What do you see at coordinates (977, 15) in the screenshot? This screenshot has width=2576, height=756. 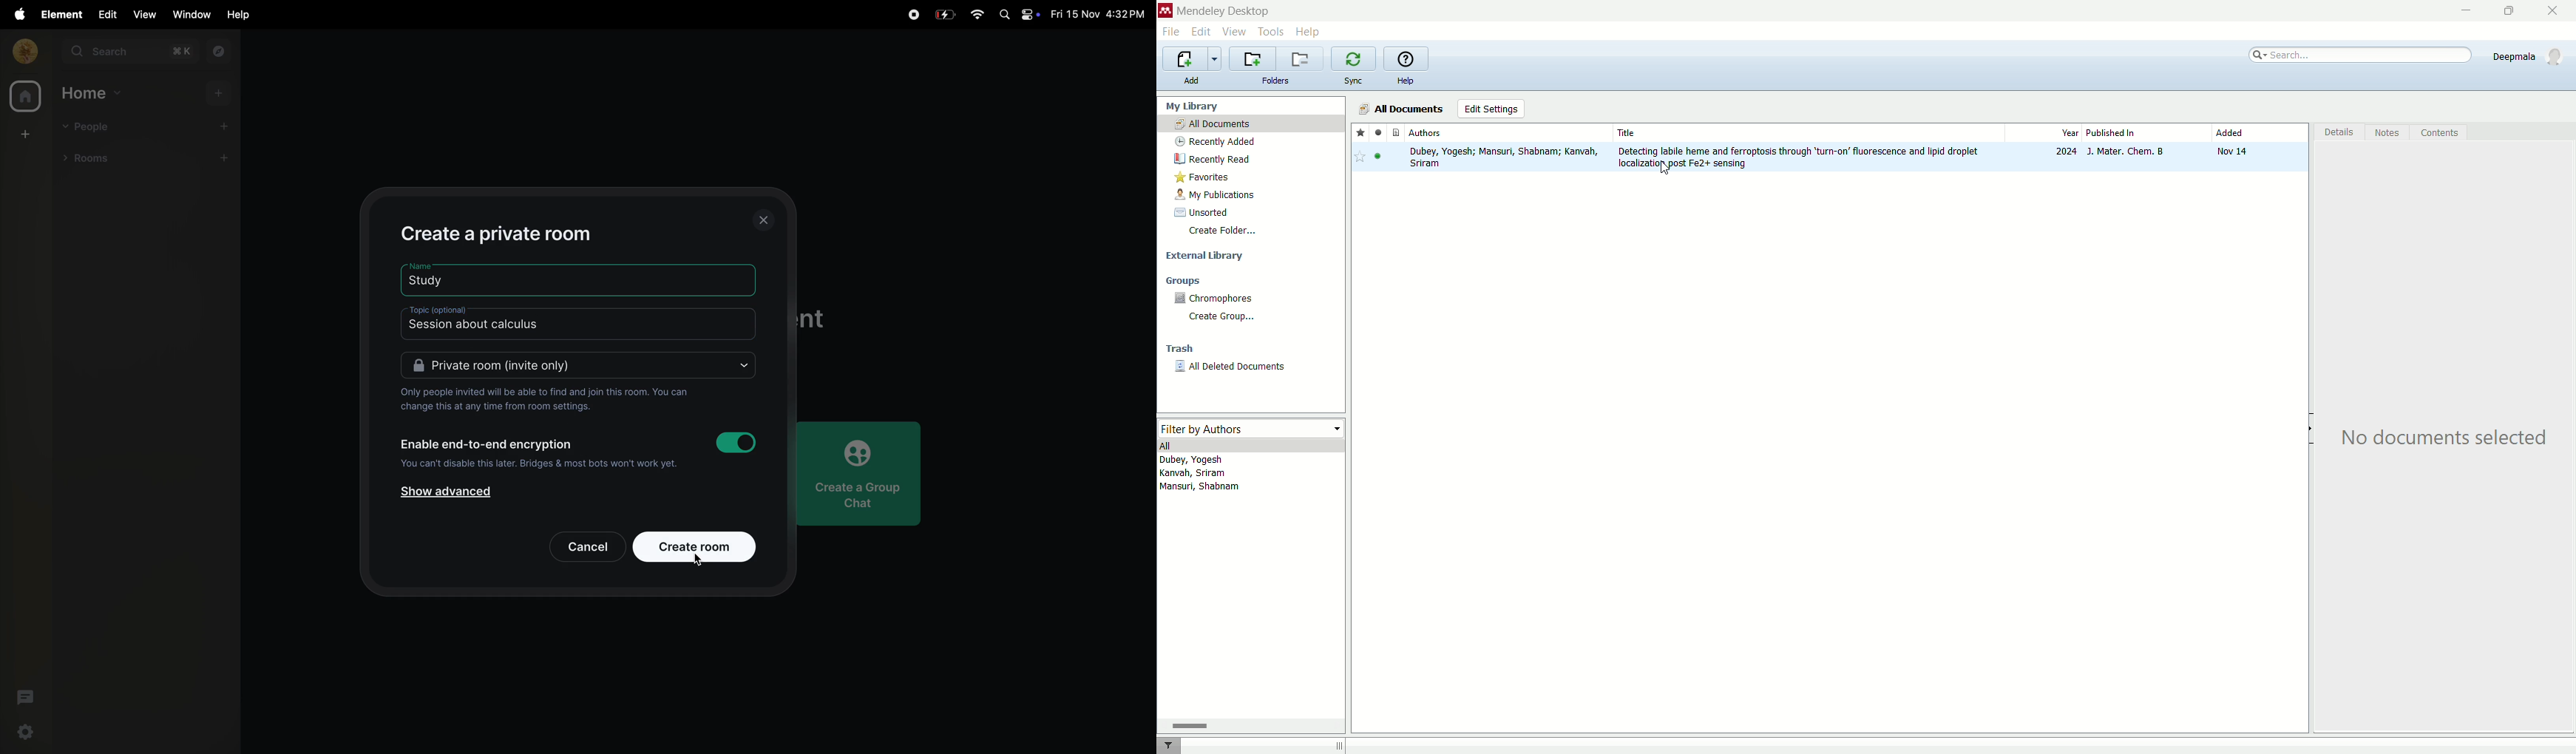 I see `wifi` at bounding box center [977, 15].